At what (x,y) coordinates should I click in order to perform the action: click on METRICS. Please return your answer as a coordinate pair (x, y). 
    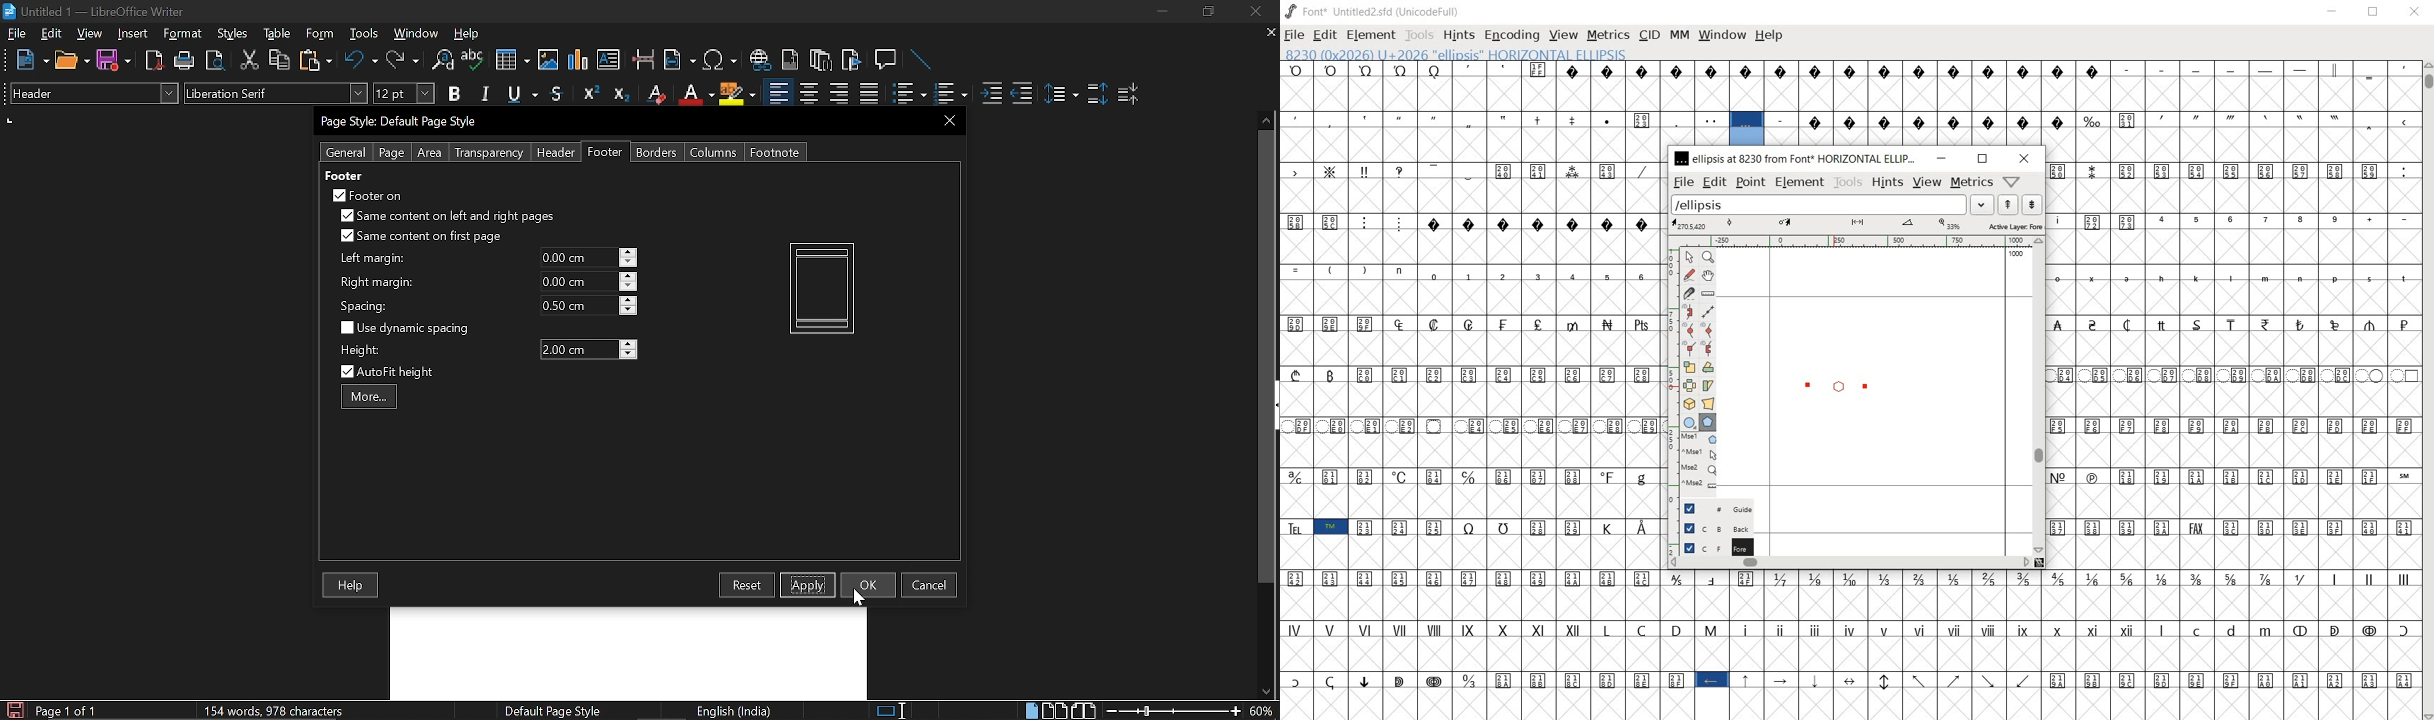
    Looking at the image, I should click on (1608, 35).